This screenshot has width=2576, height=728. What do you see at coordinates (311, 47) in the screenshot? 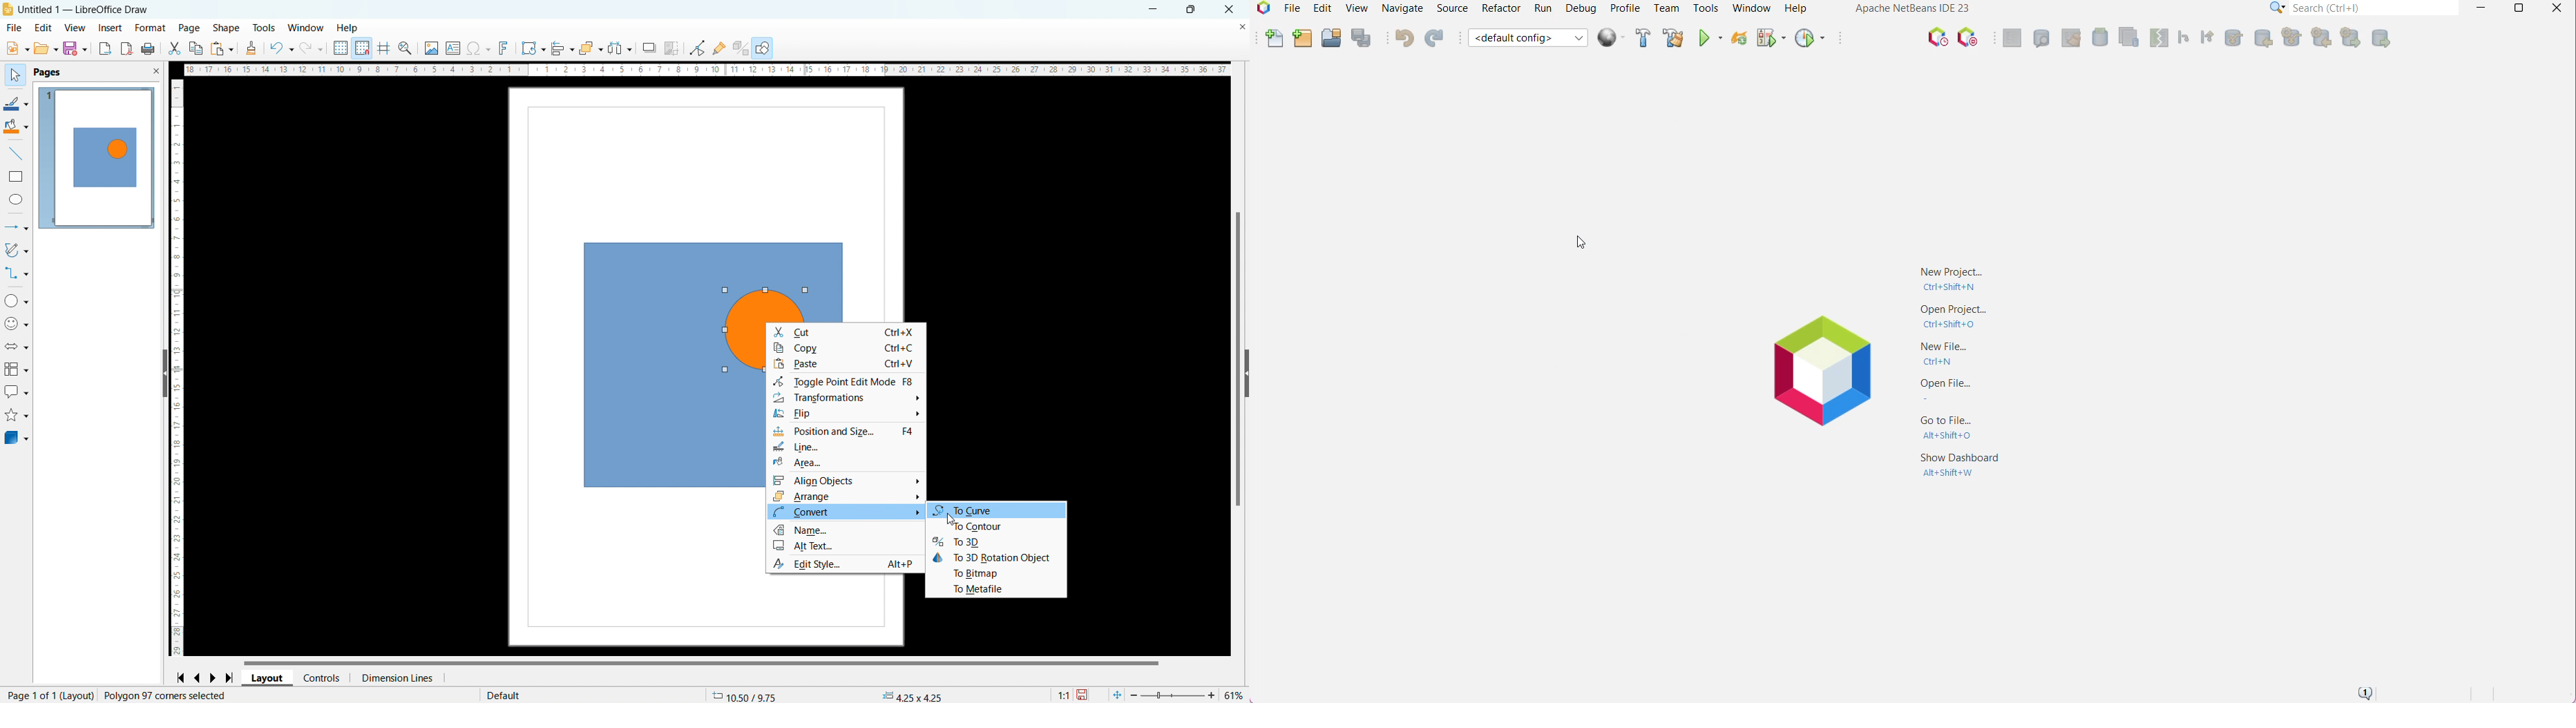
I see `redo` at bounding box center [311, 47].